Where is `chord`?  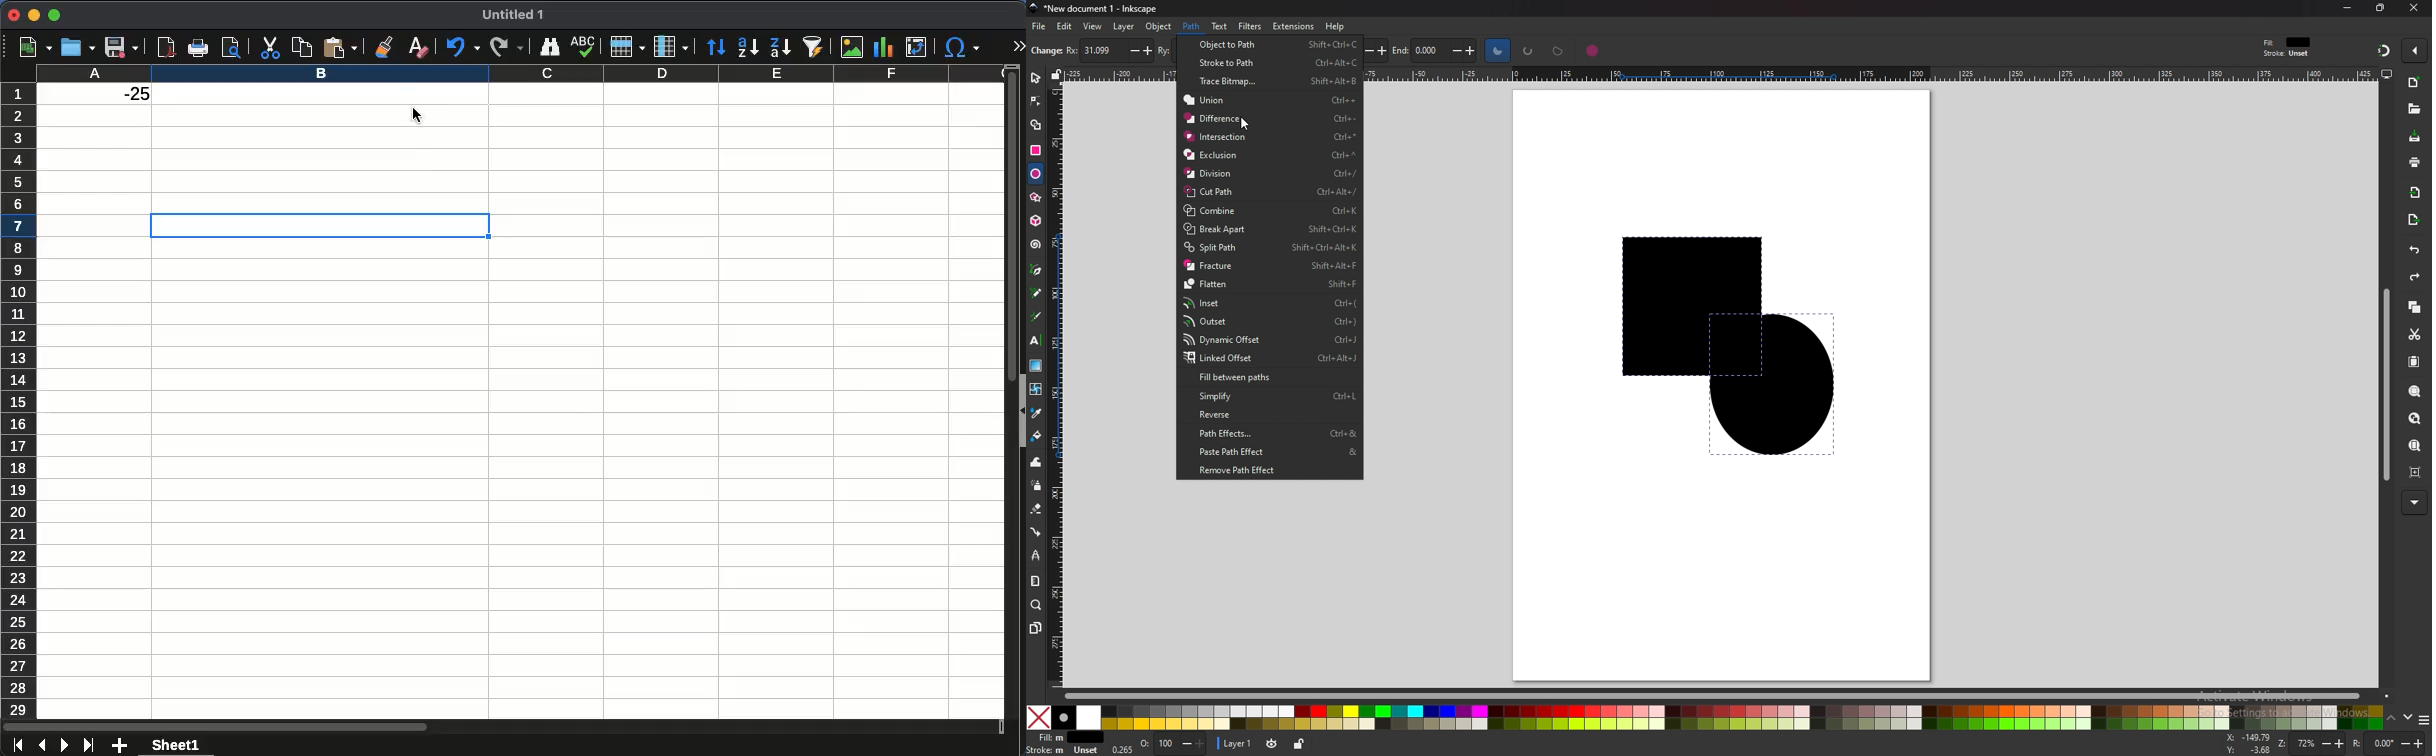
chord is located at coordinates (1559, 51).